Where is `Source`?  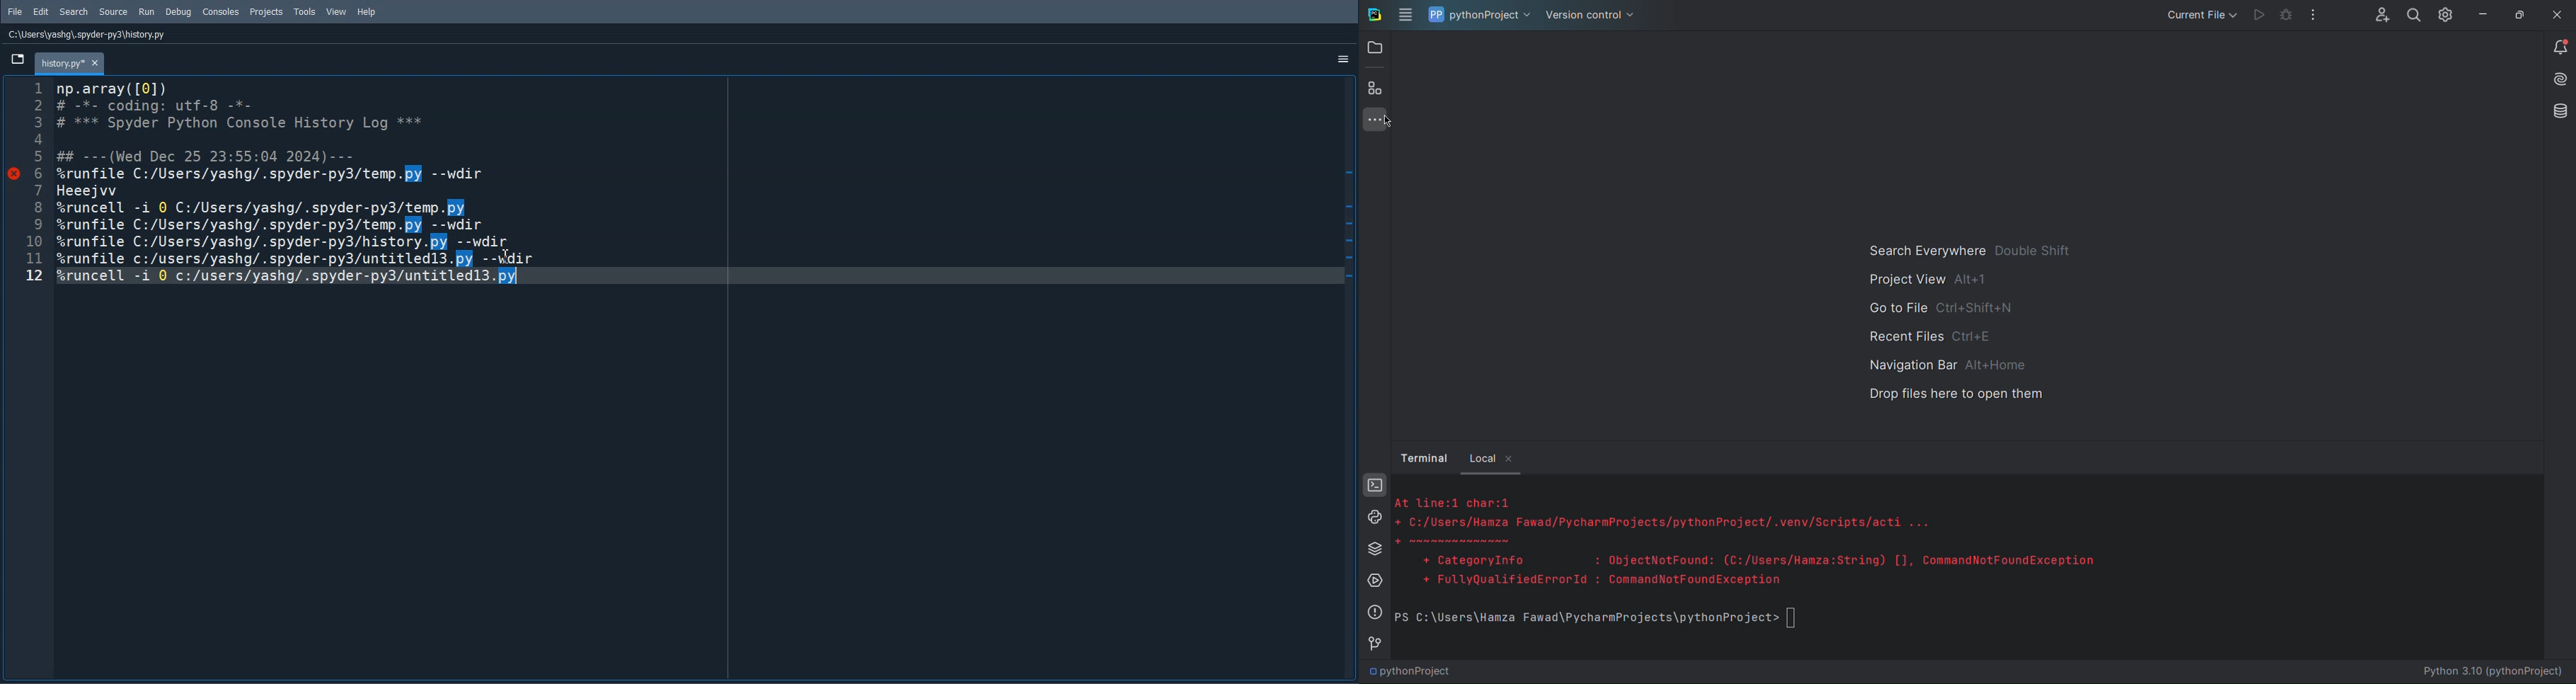 Source is located at coordinates (115, 11).